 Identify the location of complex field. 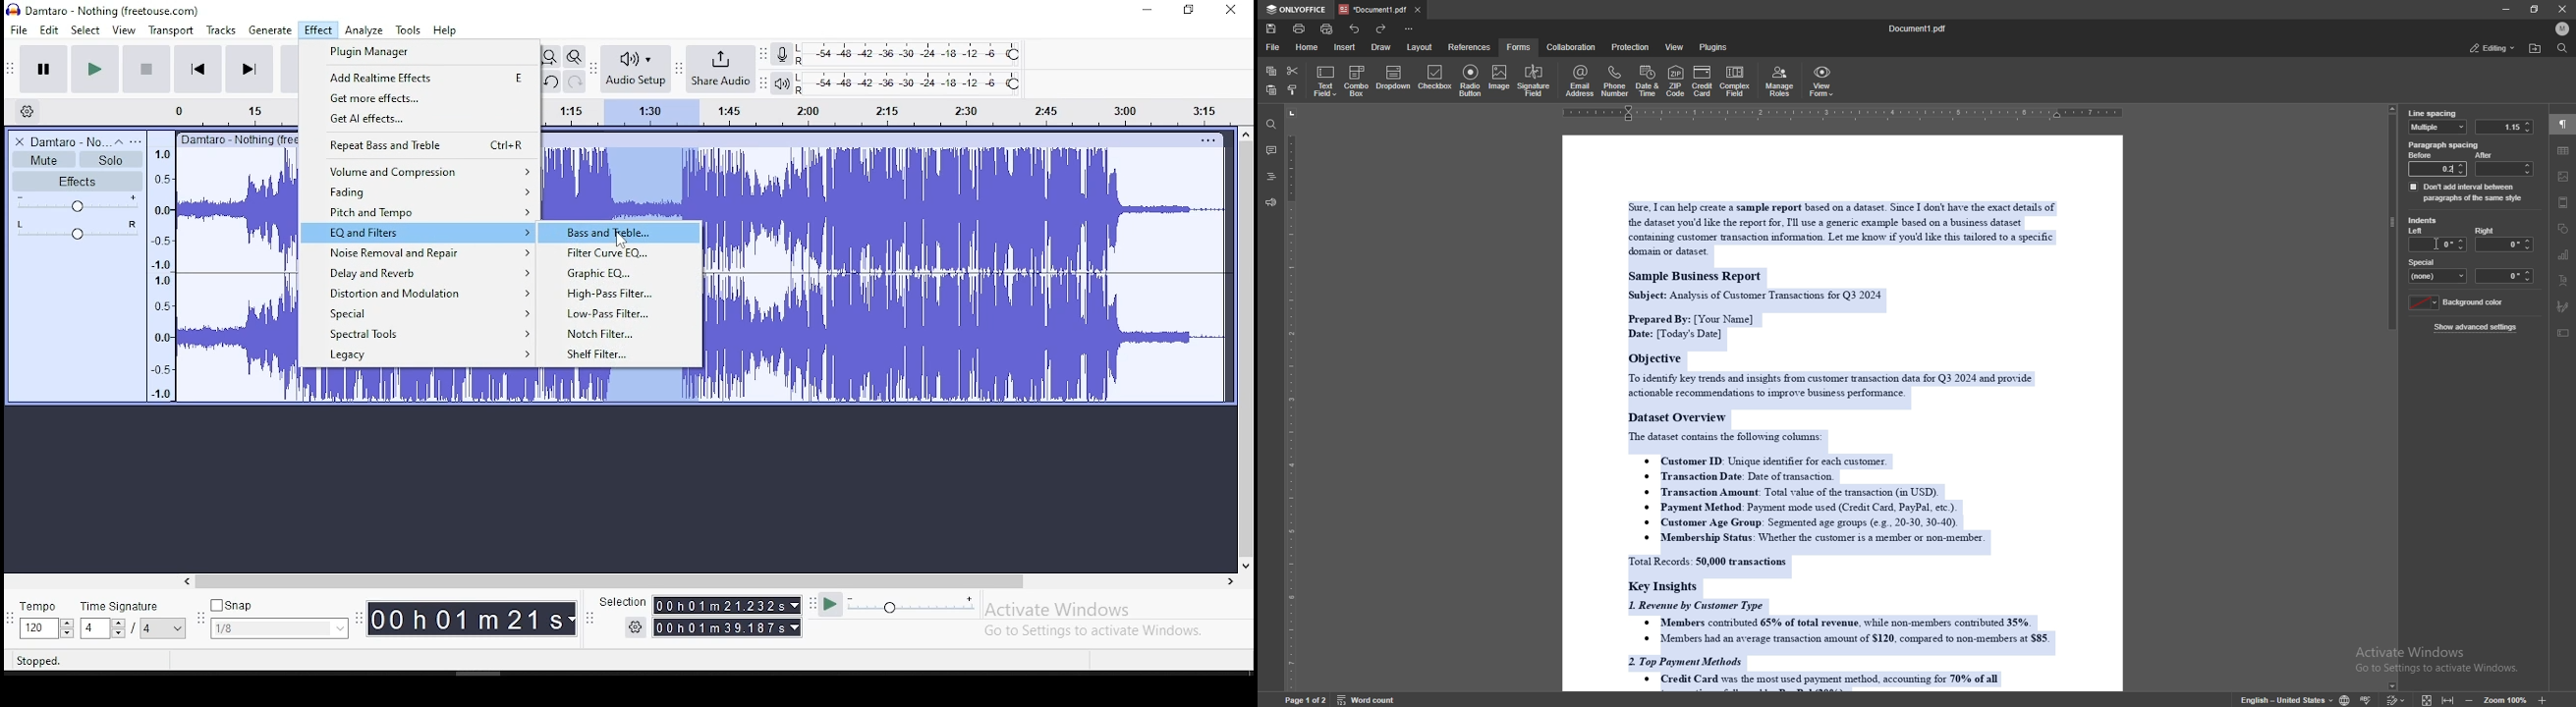
(1737, 81).